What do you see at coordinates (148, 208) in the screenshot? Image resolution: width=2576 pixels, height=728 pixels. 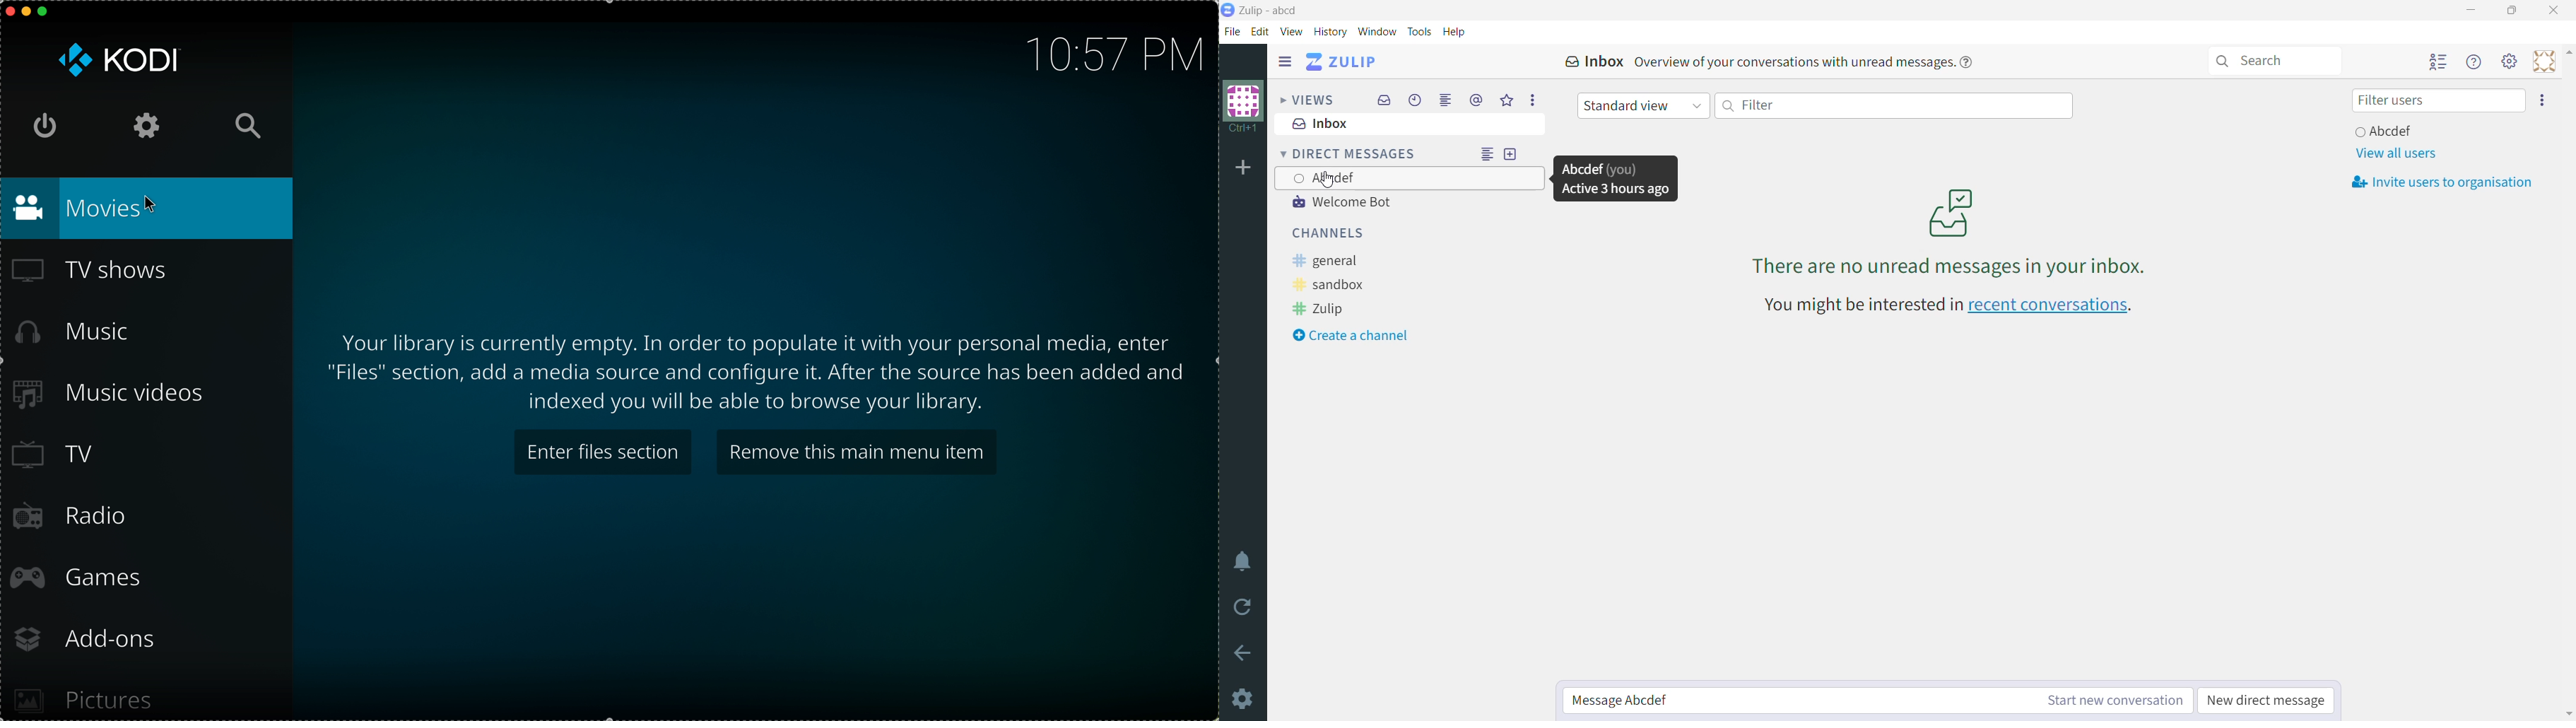 I see `movies` at bounding box center [148, 208].